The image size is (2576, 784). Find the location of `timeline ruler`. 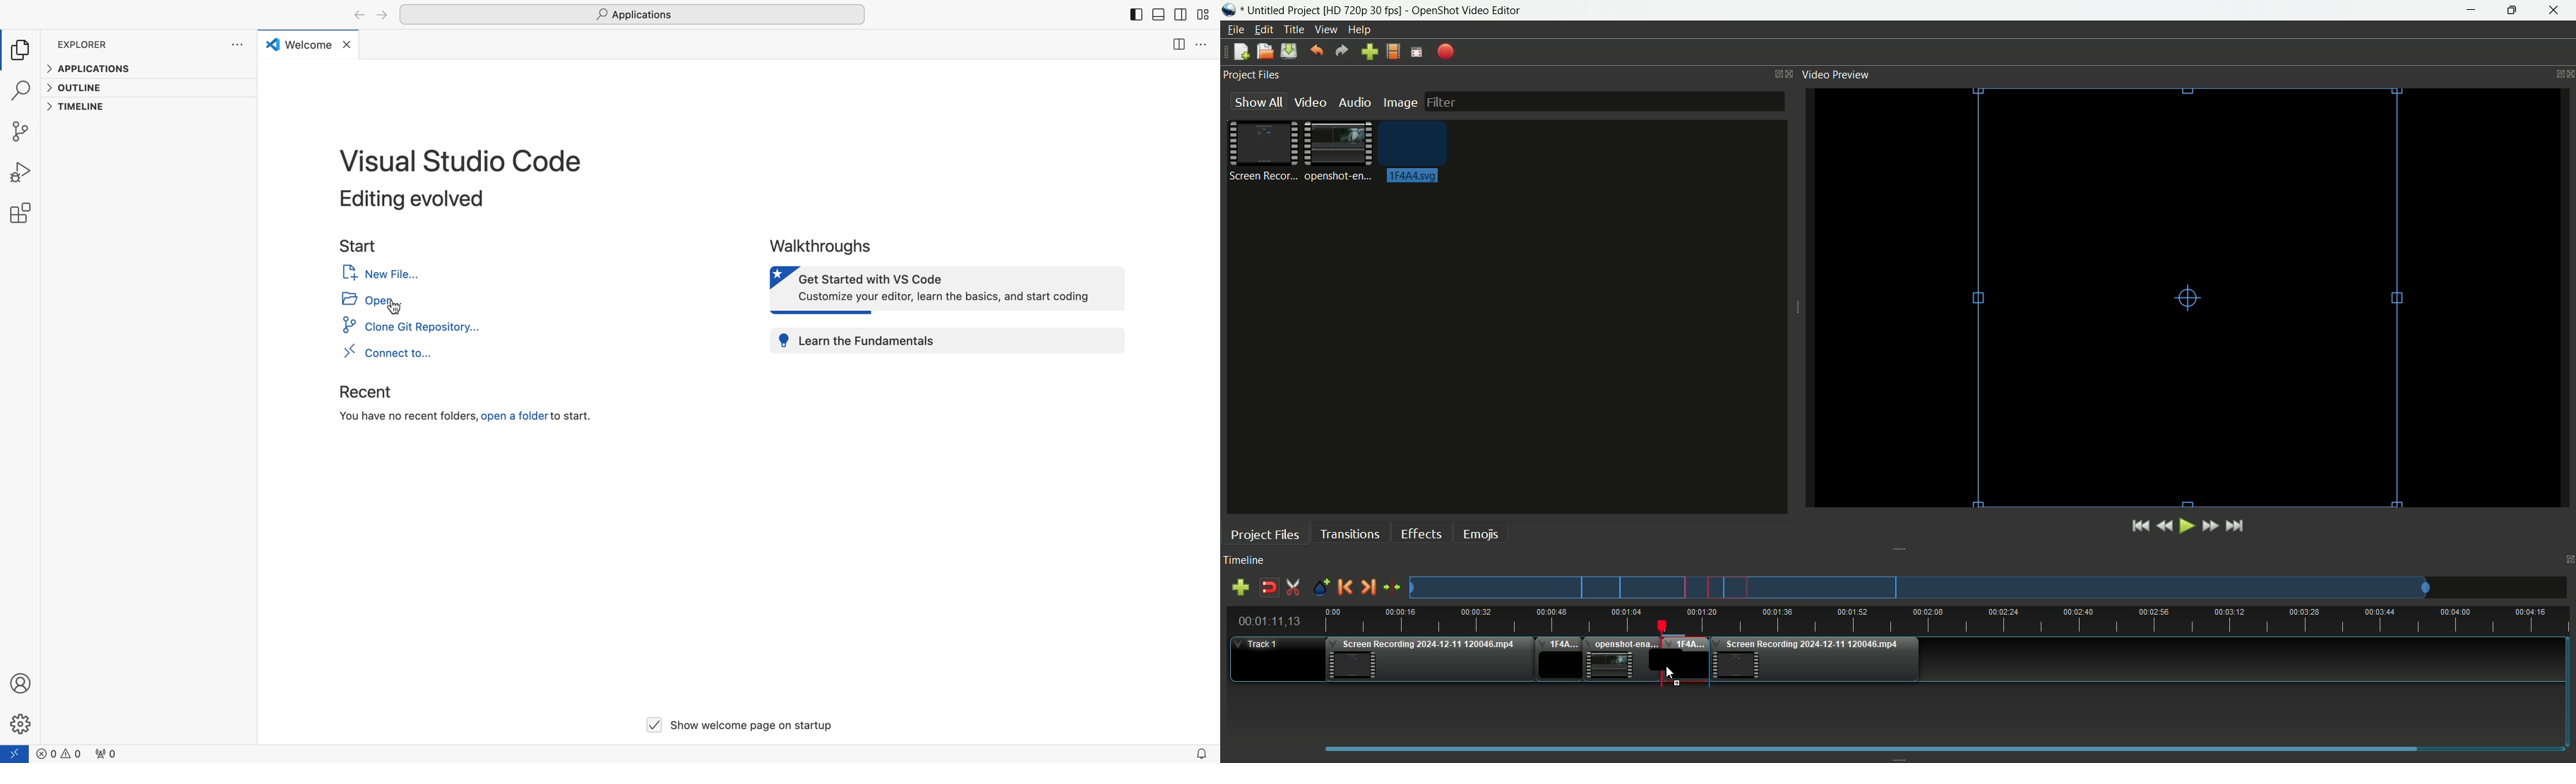

timeline ruler is located at coordinates (1948, 621).